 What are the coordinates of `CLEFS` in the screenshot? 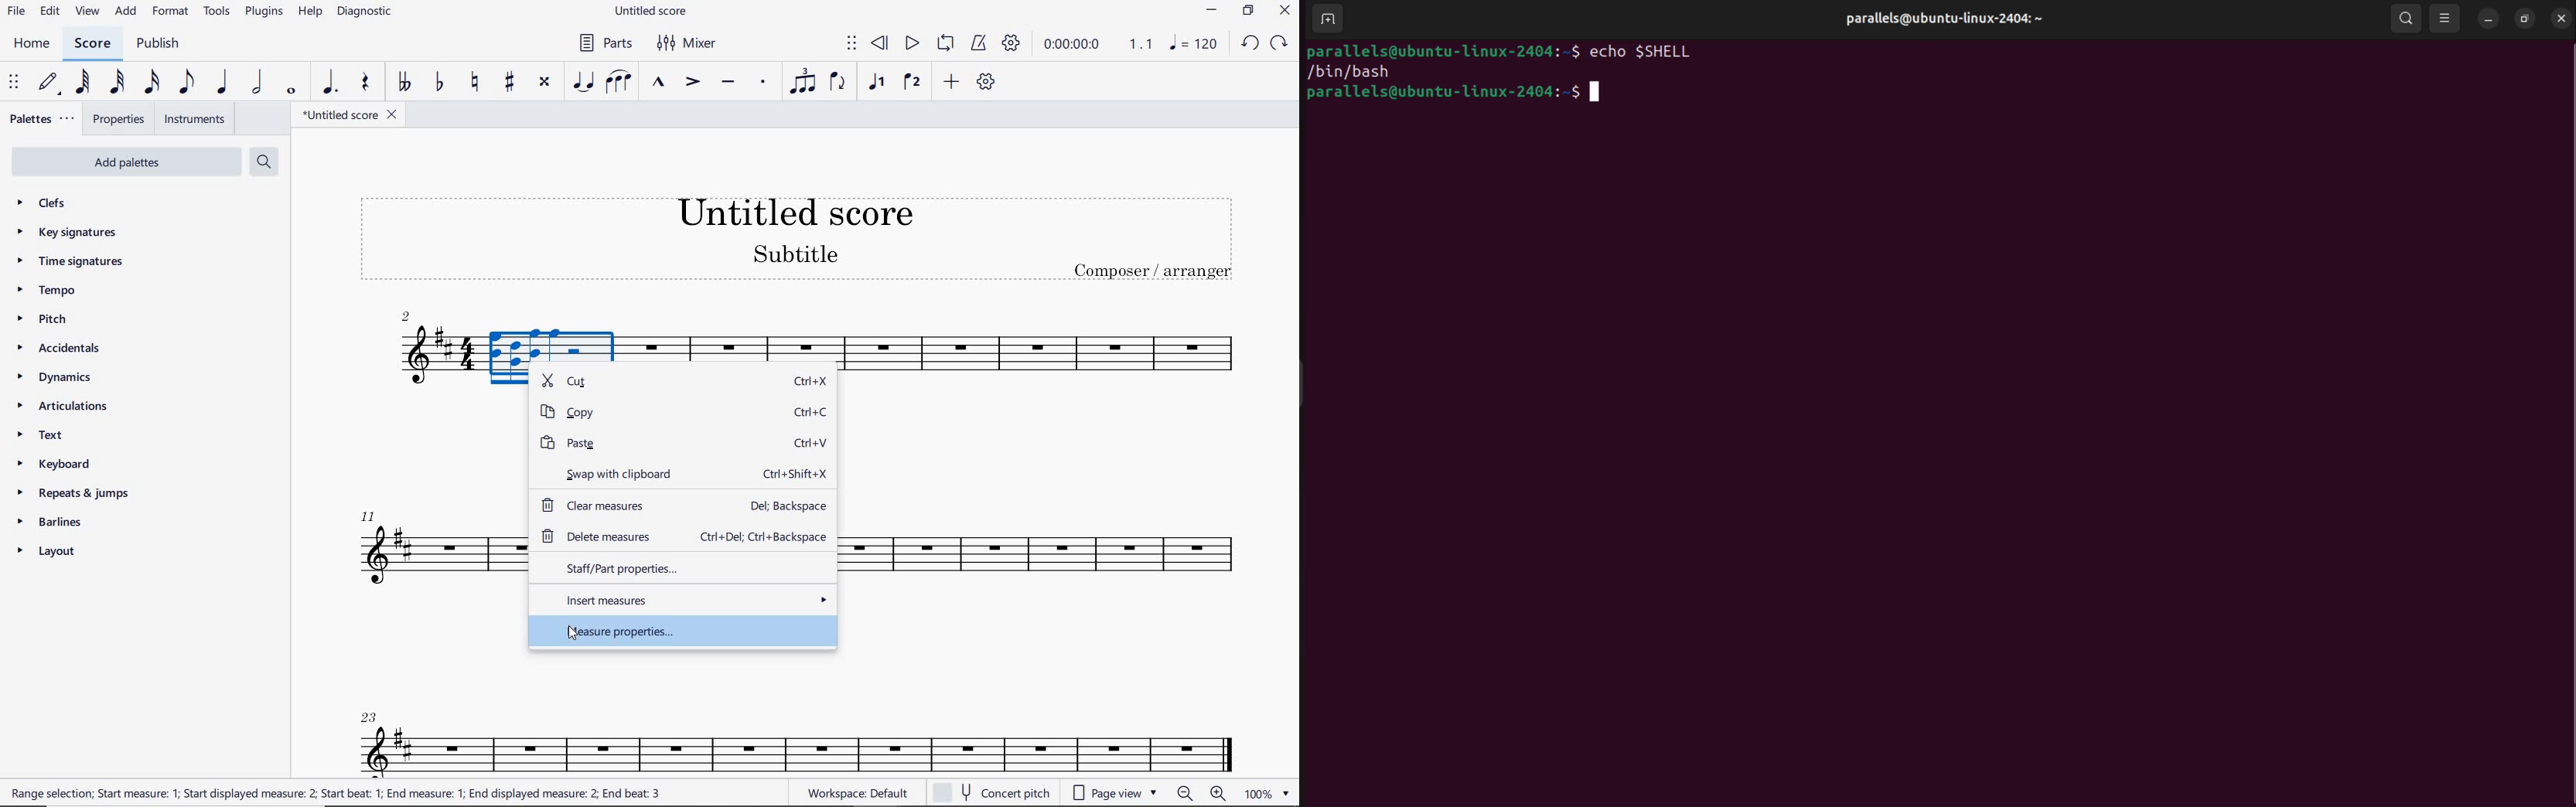 It's located at (51, 204).